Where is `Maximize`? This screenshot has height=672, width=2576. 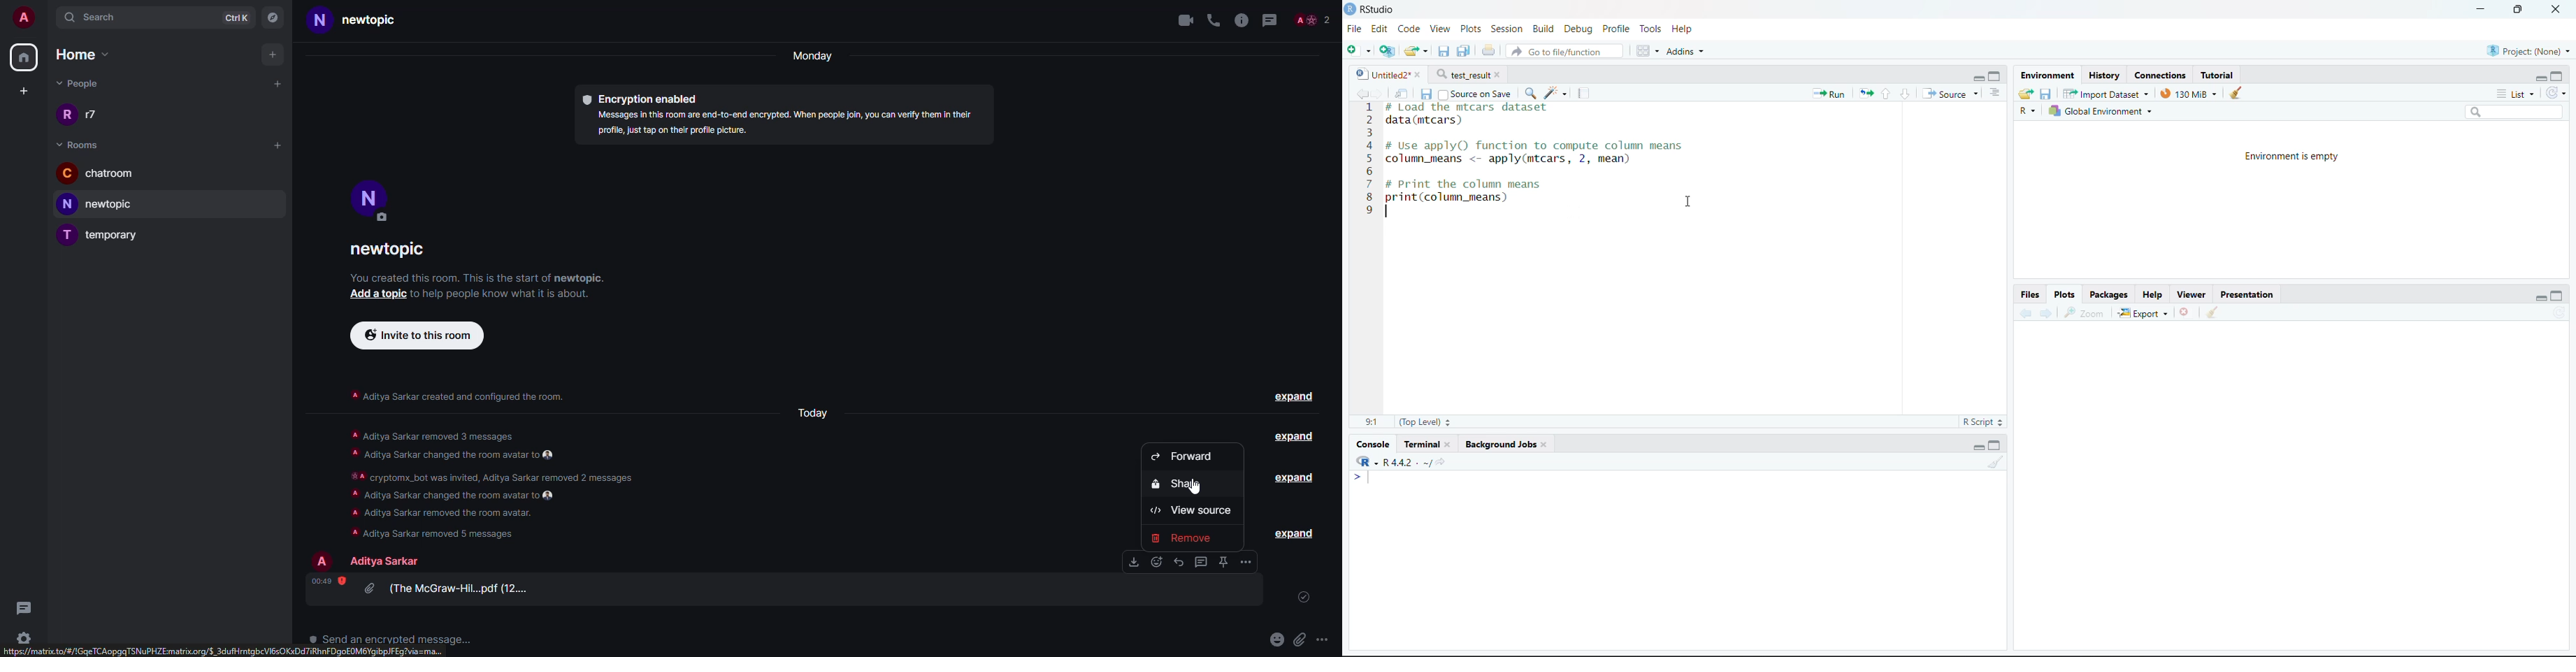 Maximize is located at coordinates (1996, 446).